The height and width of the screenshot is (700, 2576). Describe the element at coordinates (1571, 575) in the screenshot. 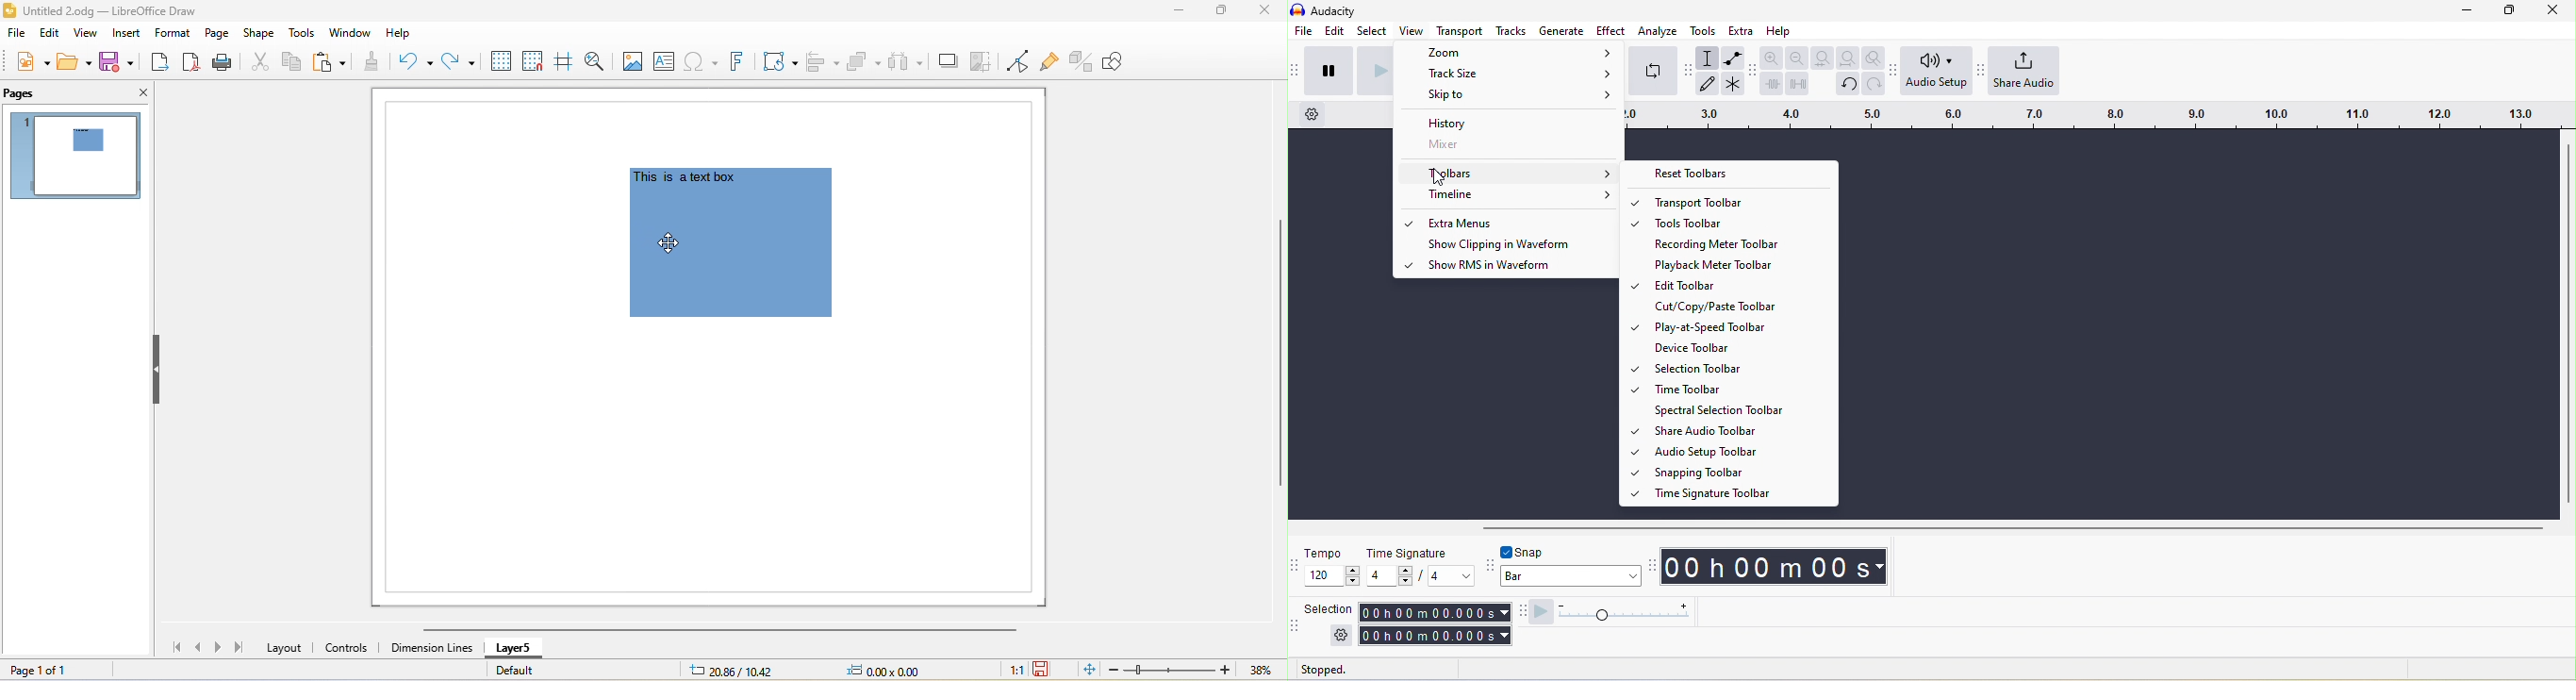

I see `select snapping` at that location.